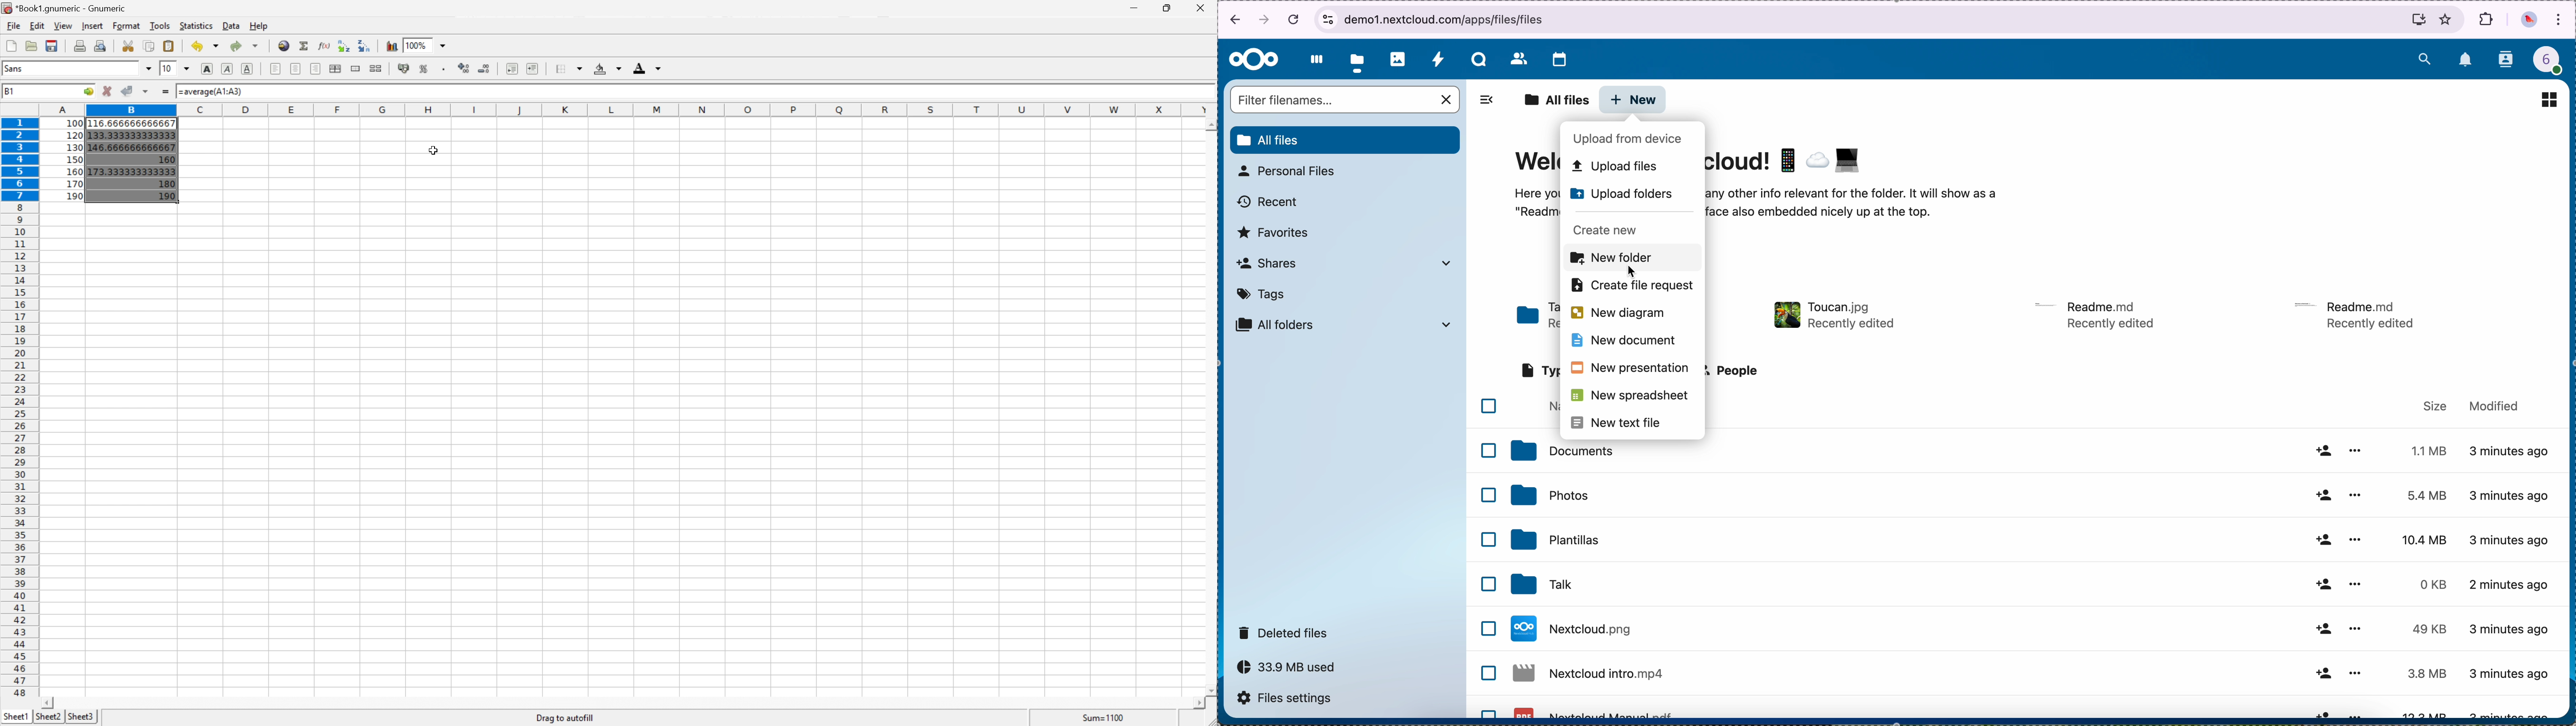 This screenshot has height=728, width=2576. What do you see at coordinates (162, 26) in the screenshot?
I see `Tools` at bounding box center [162, 26].